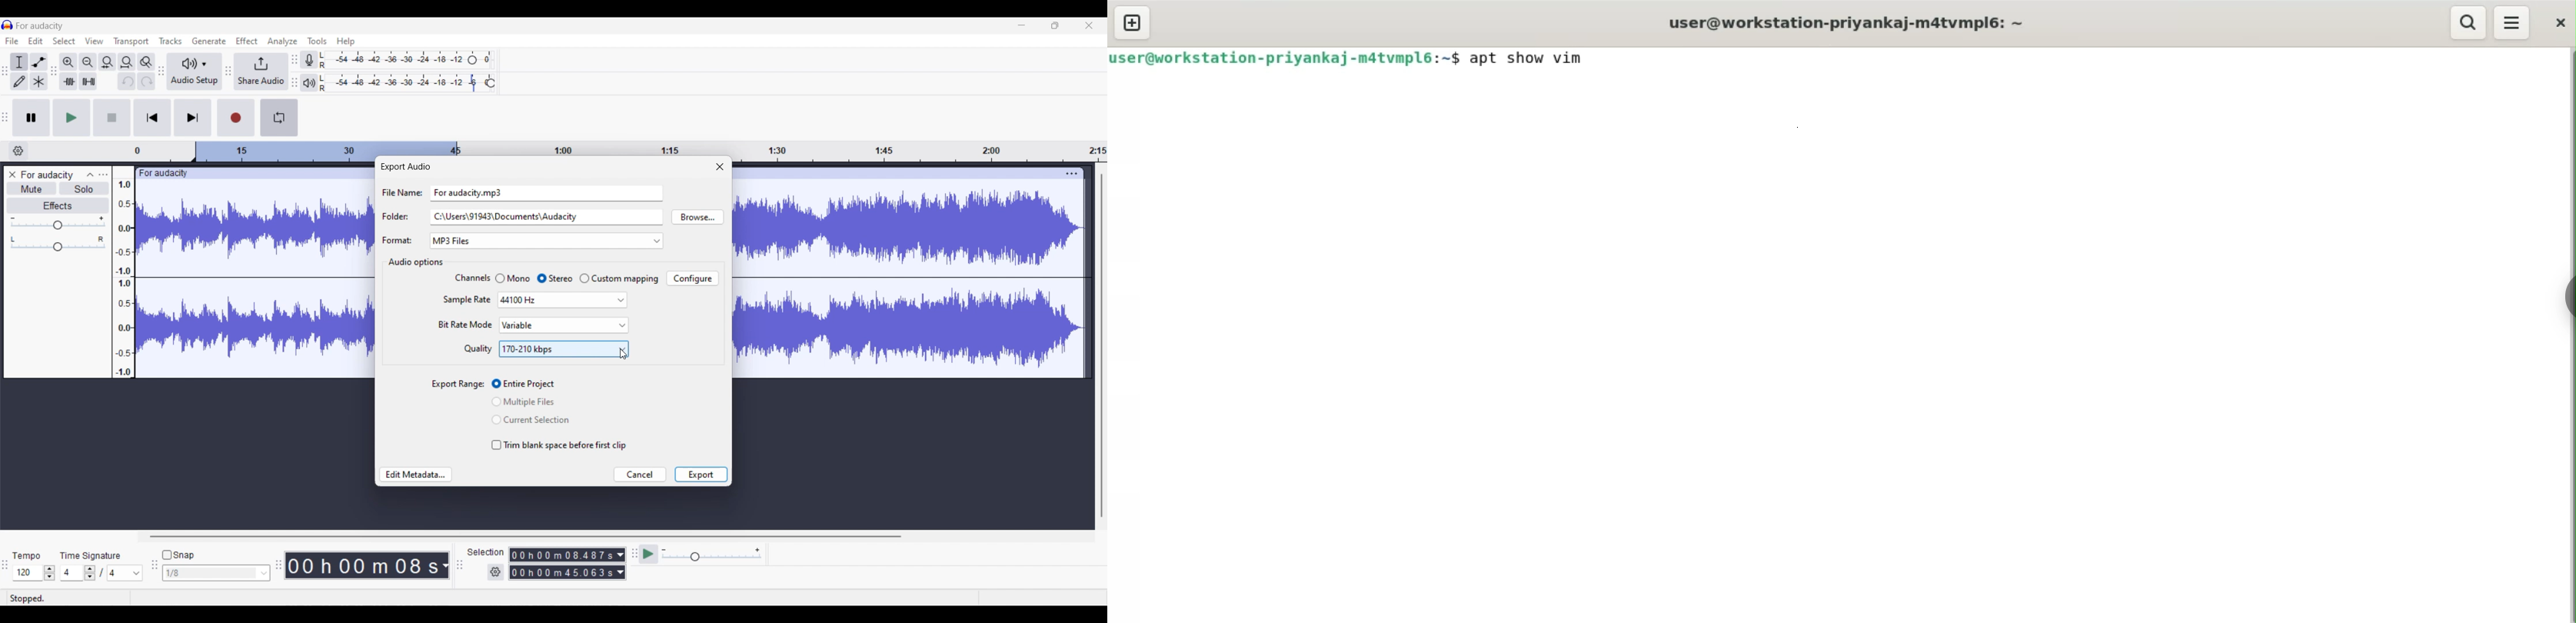 This screenshot has width=2576, height=644. Describe the element at coordinates (697, 217) in the screenshot. I see `Browse folders` at that location.